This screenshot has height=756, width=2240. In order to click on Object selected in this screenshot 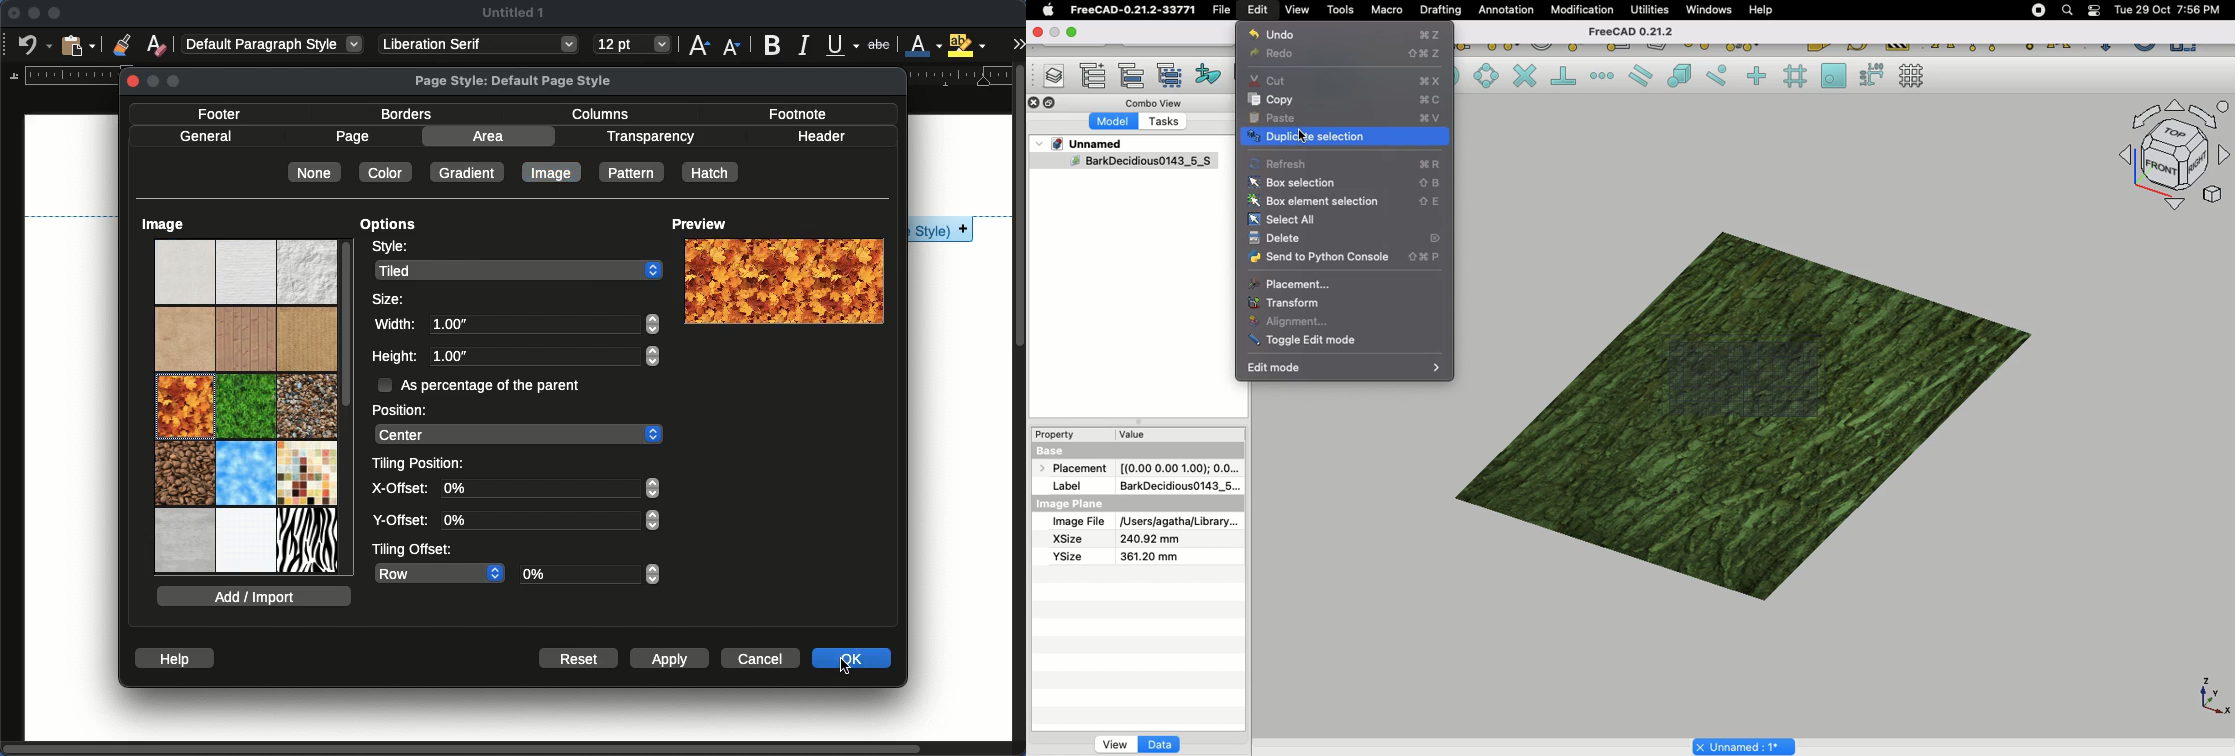, I will do `click(1749, 402)`.